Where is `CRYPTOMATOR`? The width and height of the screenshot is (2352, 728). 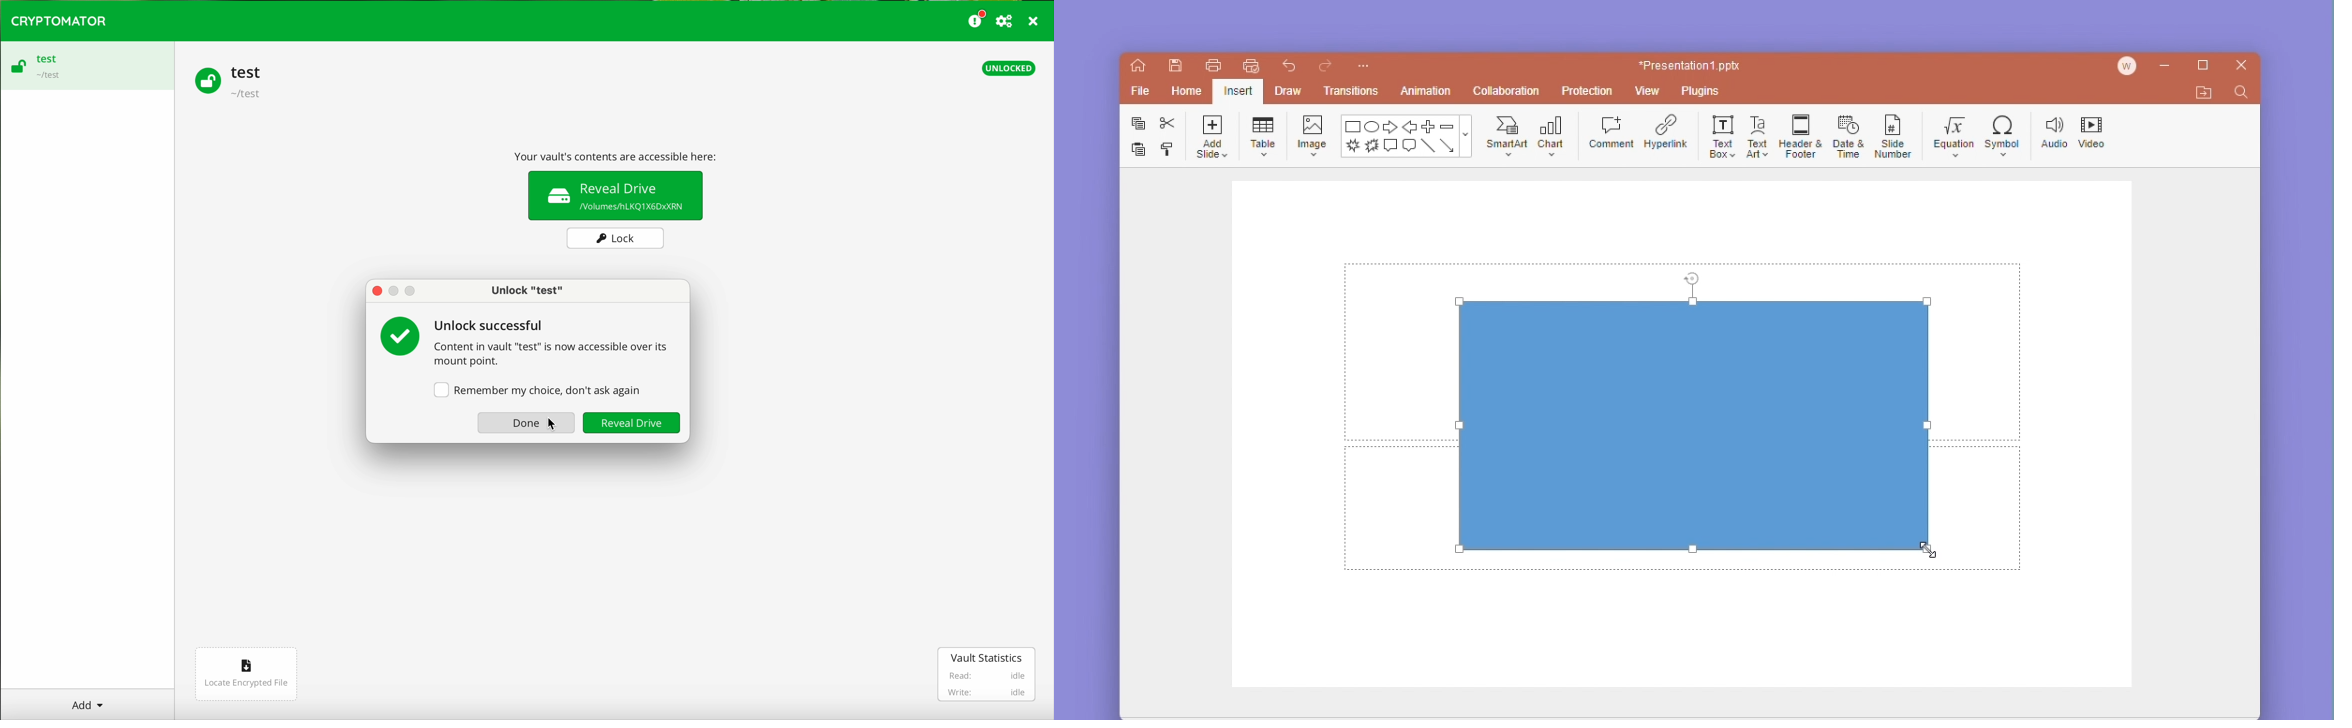 CRYPTOMATOR is located at coordinates (59, 19).